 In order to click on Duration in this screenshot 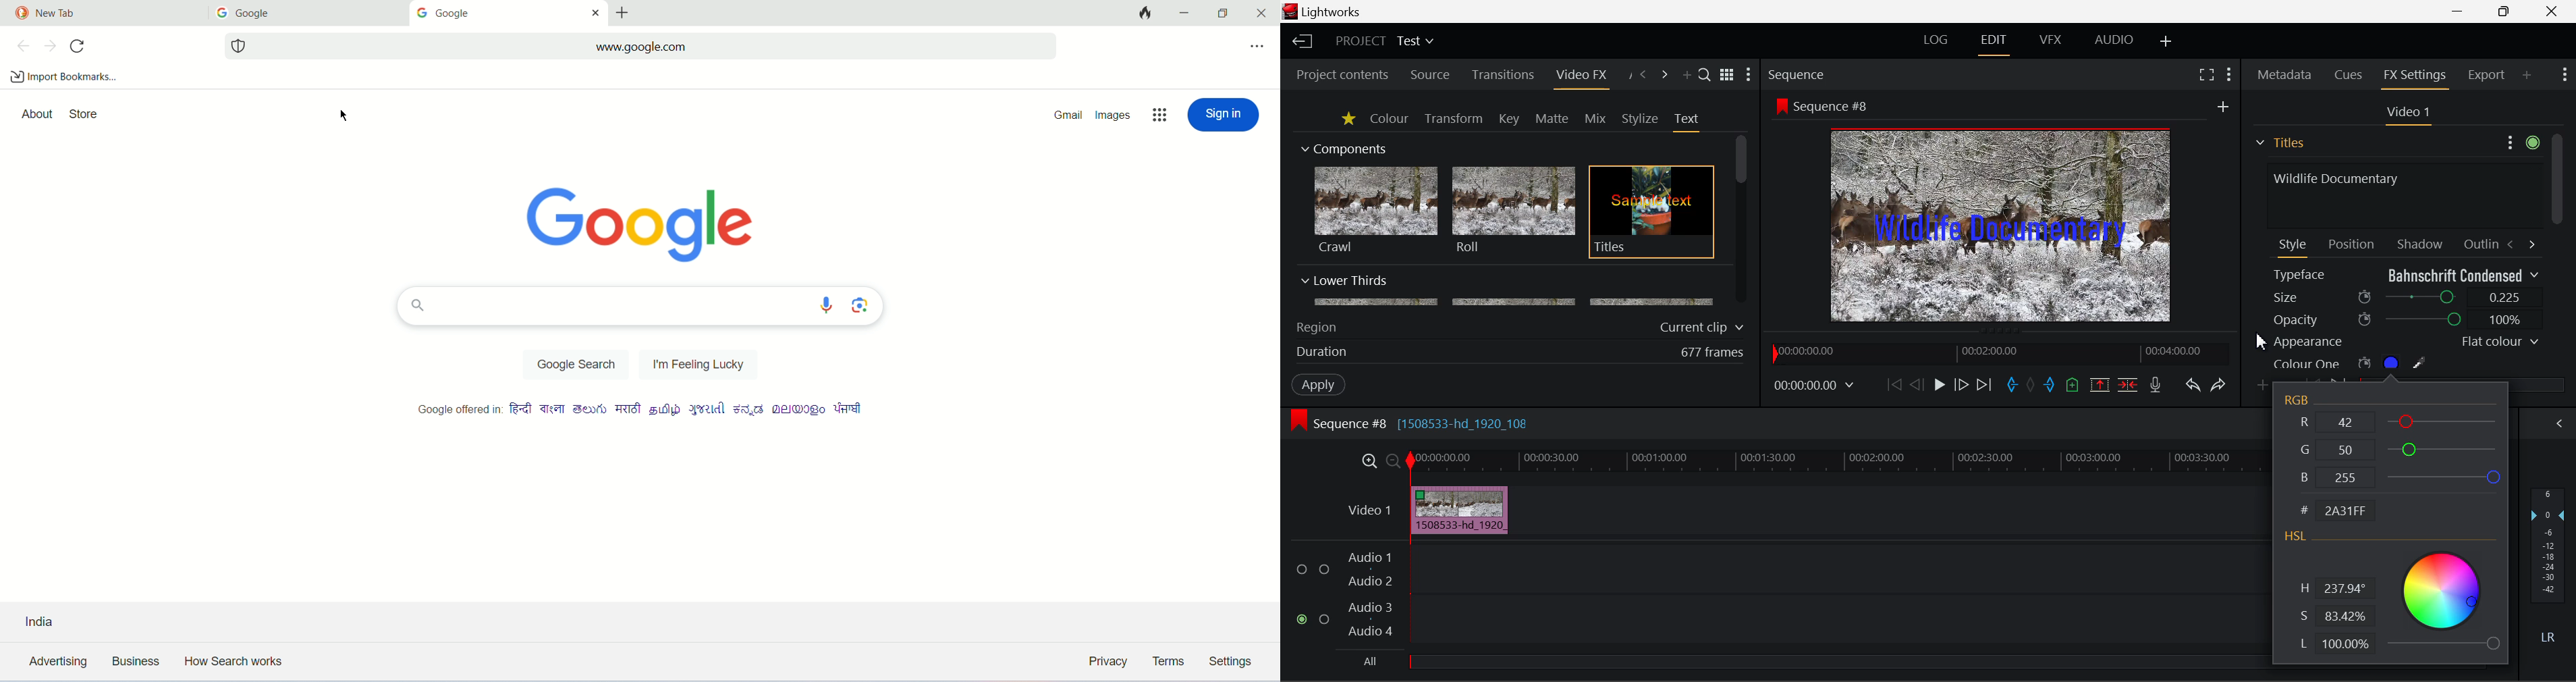, I will do `click(1323, 352)`.